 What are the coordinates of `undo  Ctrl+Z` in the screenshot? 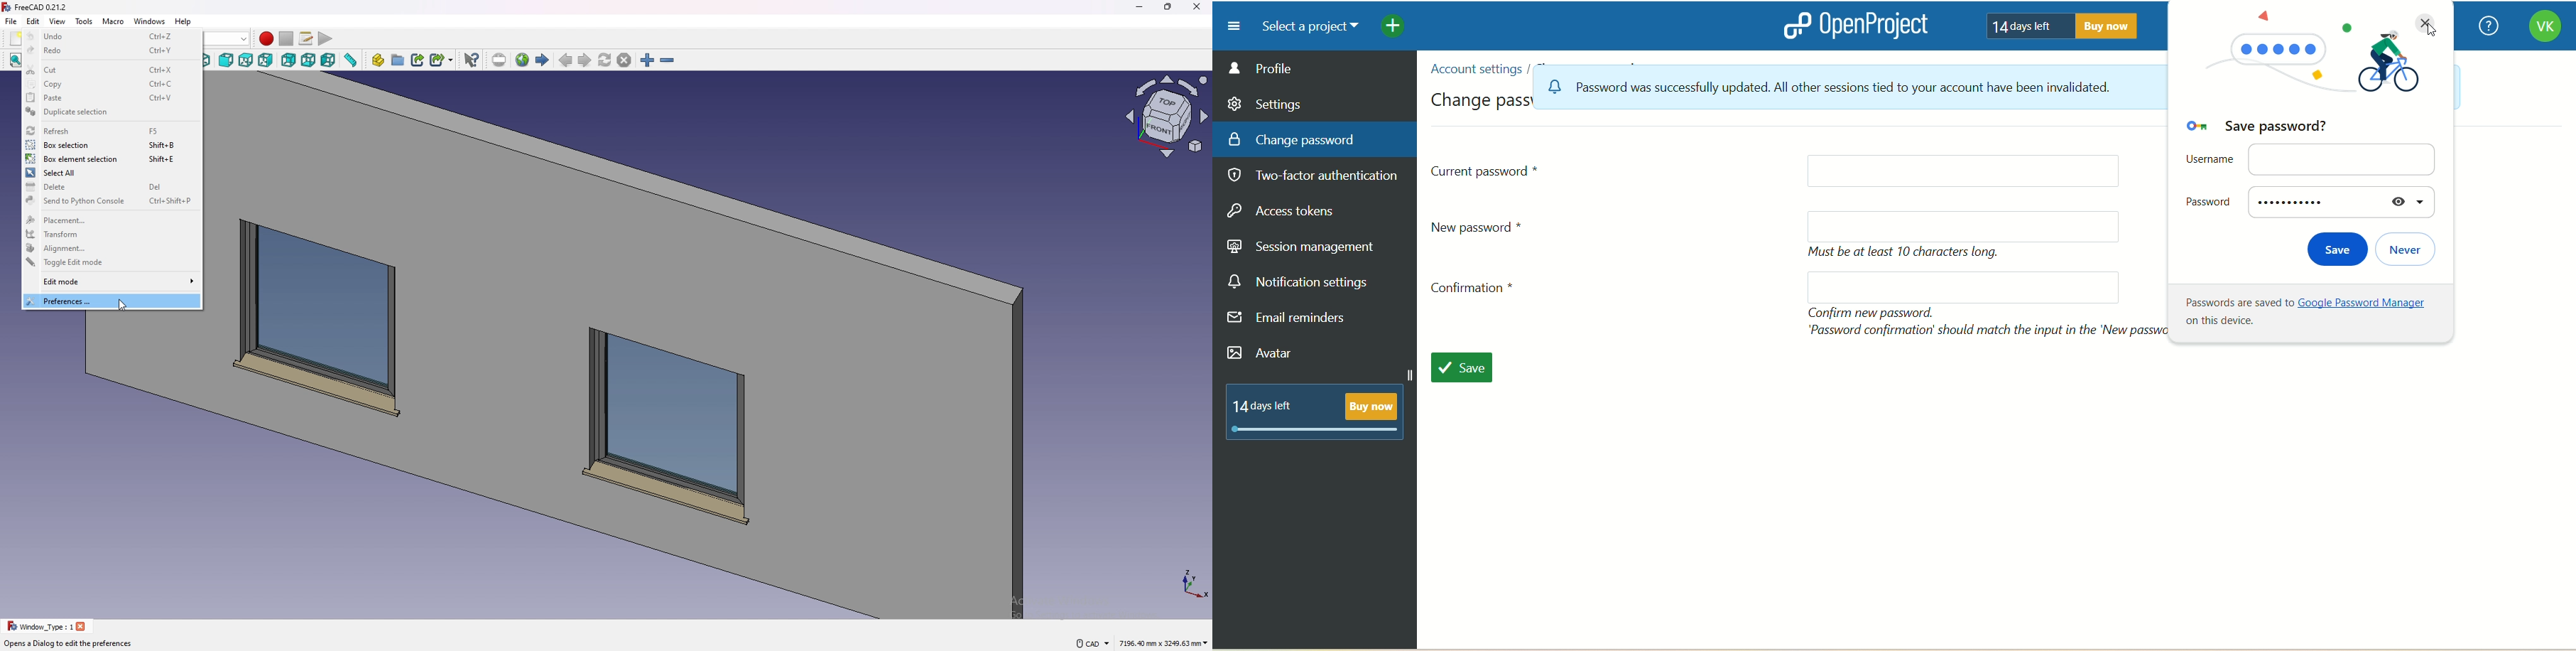 It's located at (111, 35).